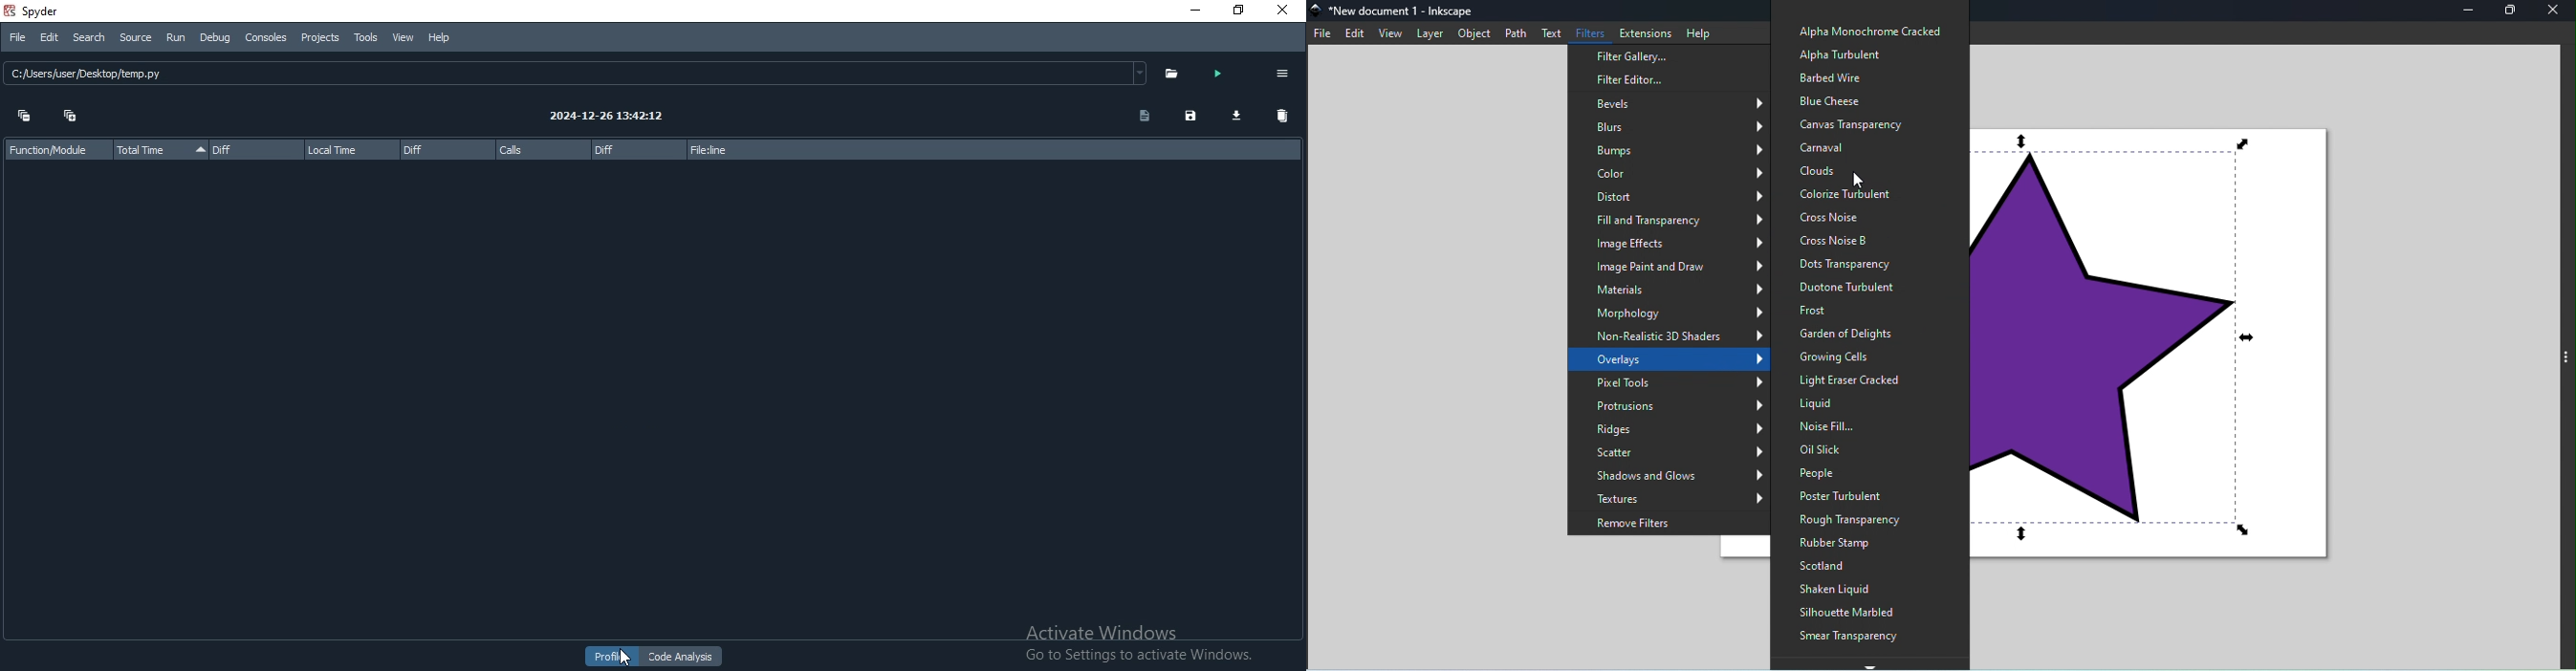 This screenshot has width=2576, height=672. Describe the element at coordinates (1851, 310) in the screenshot. I see `Frost` at that location.